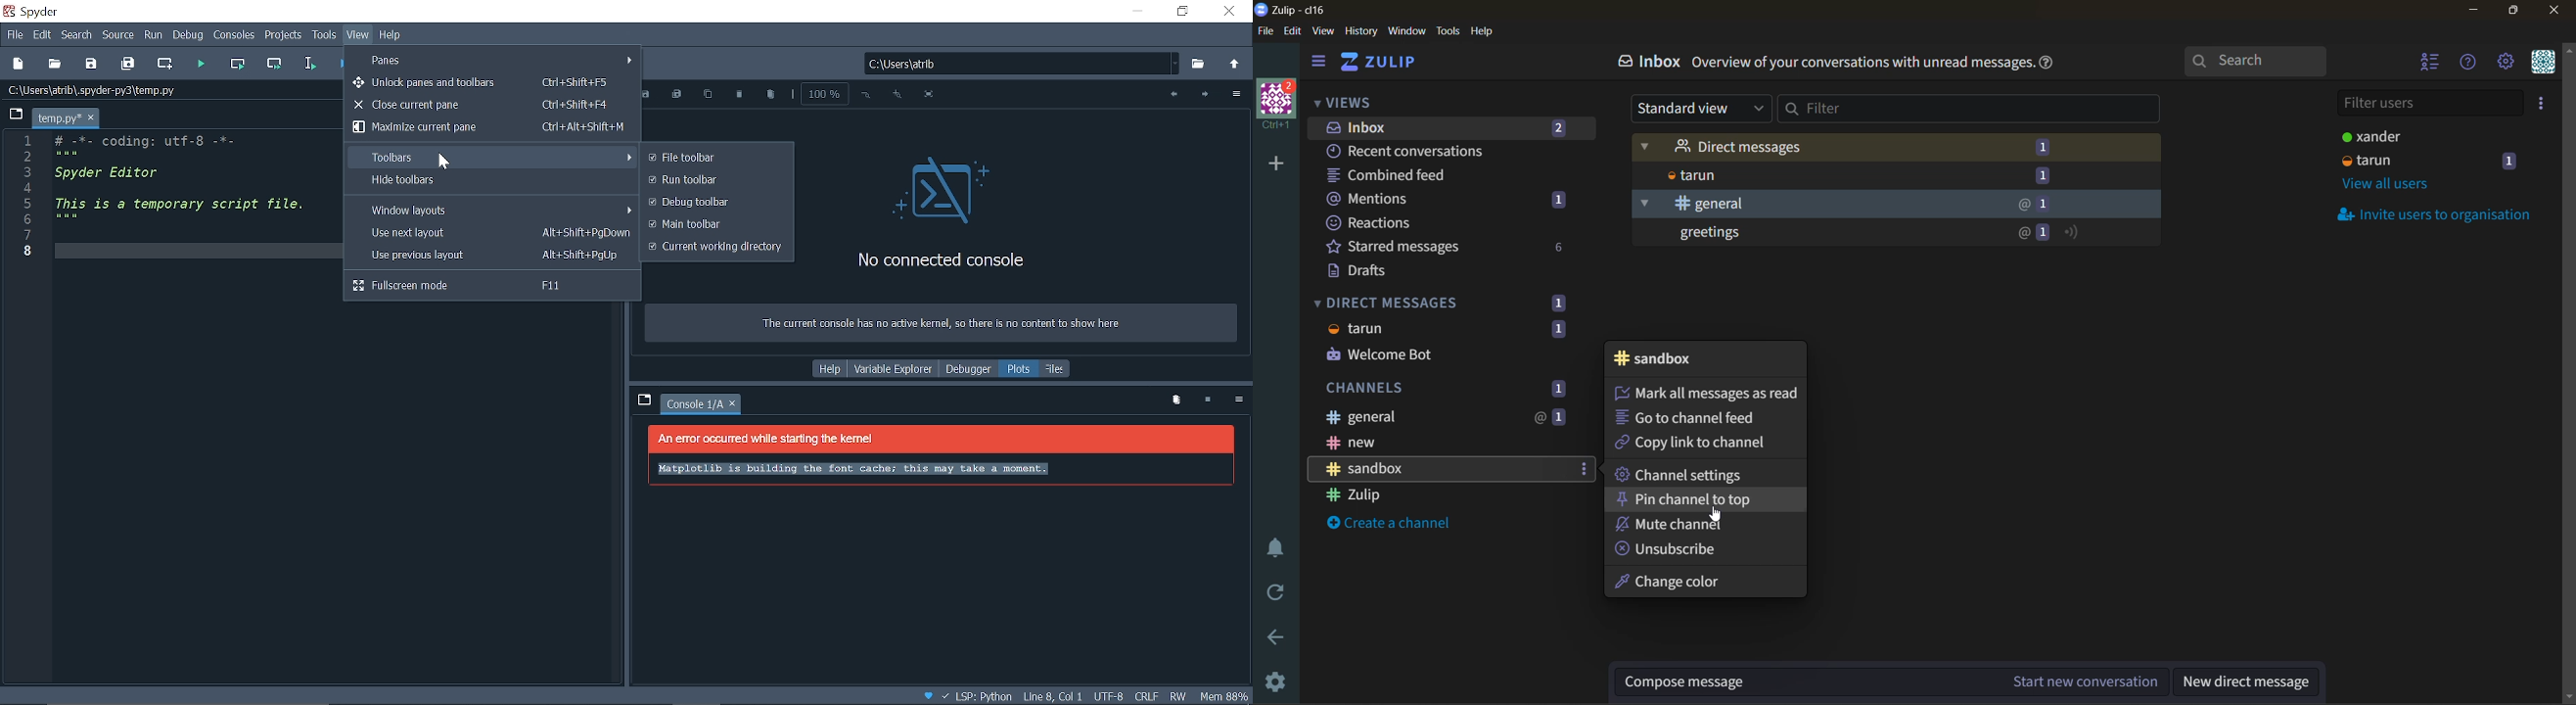  I want to click on Locations options, so click(1176, 64).